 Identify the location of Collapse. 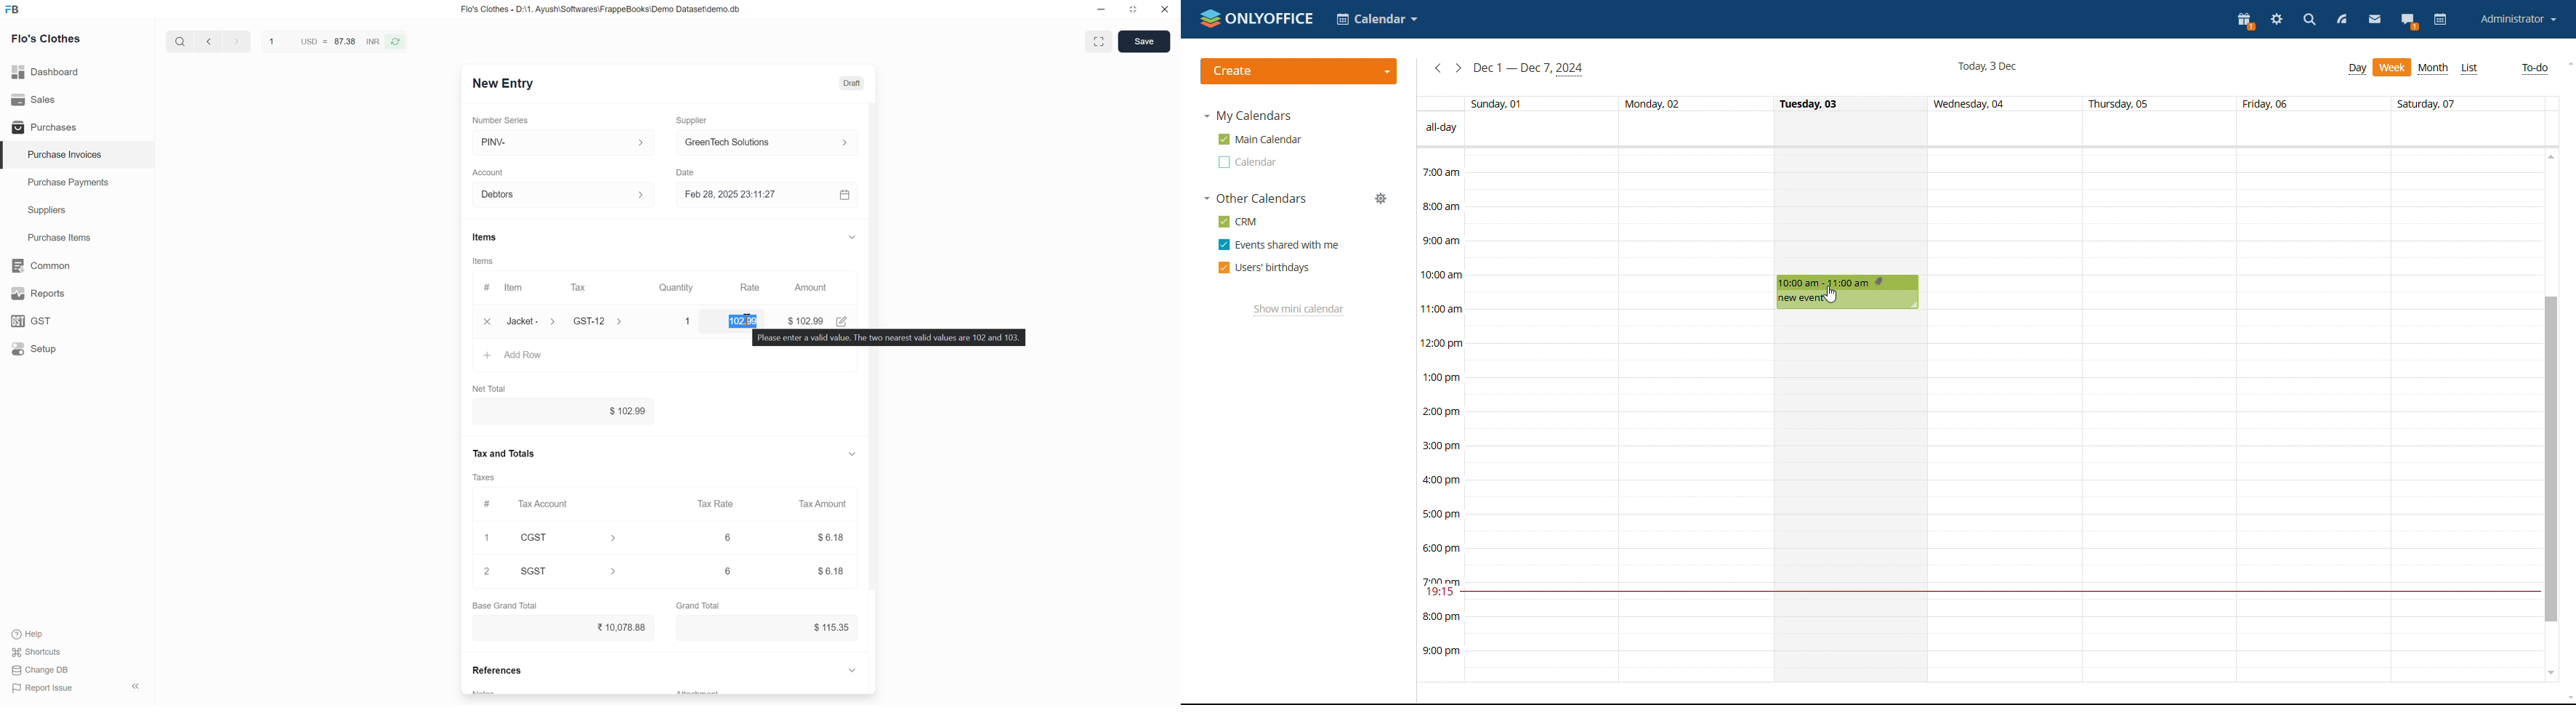
(852, 454).